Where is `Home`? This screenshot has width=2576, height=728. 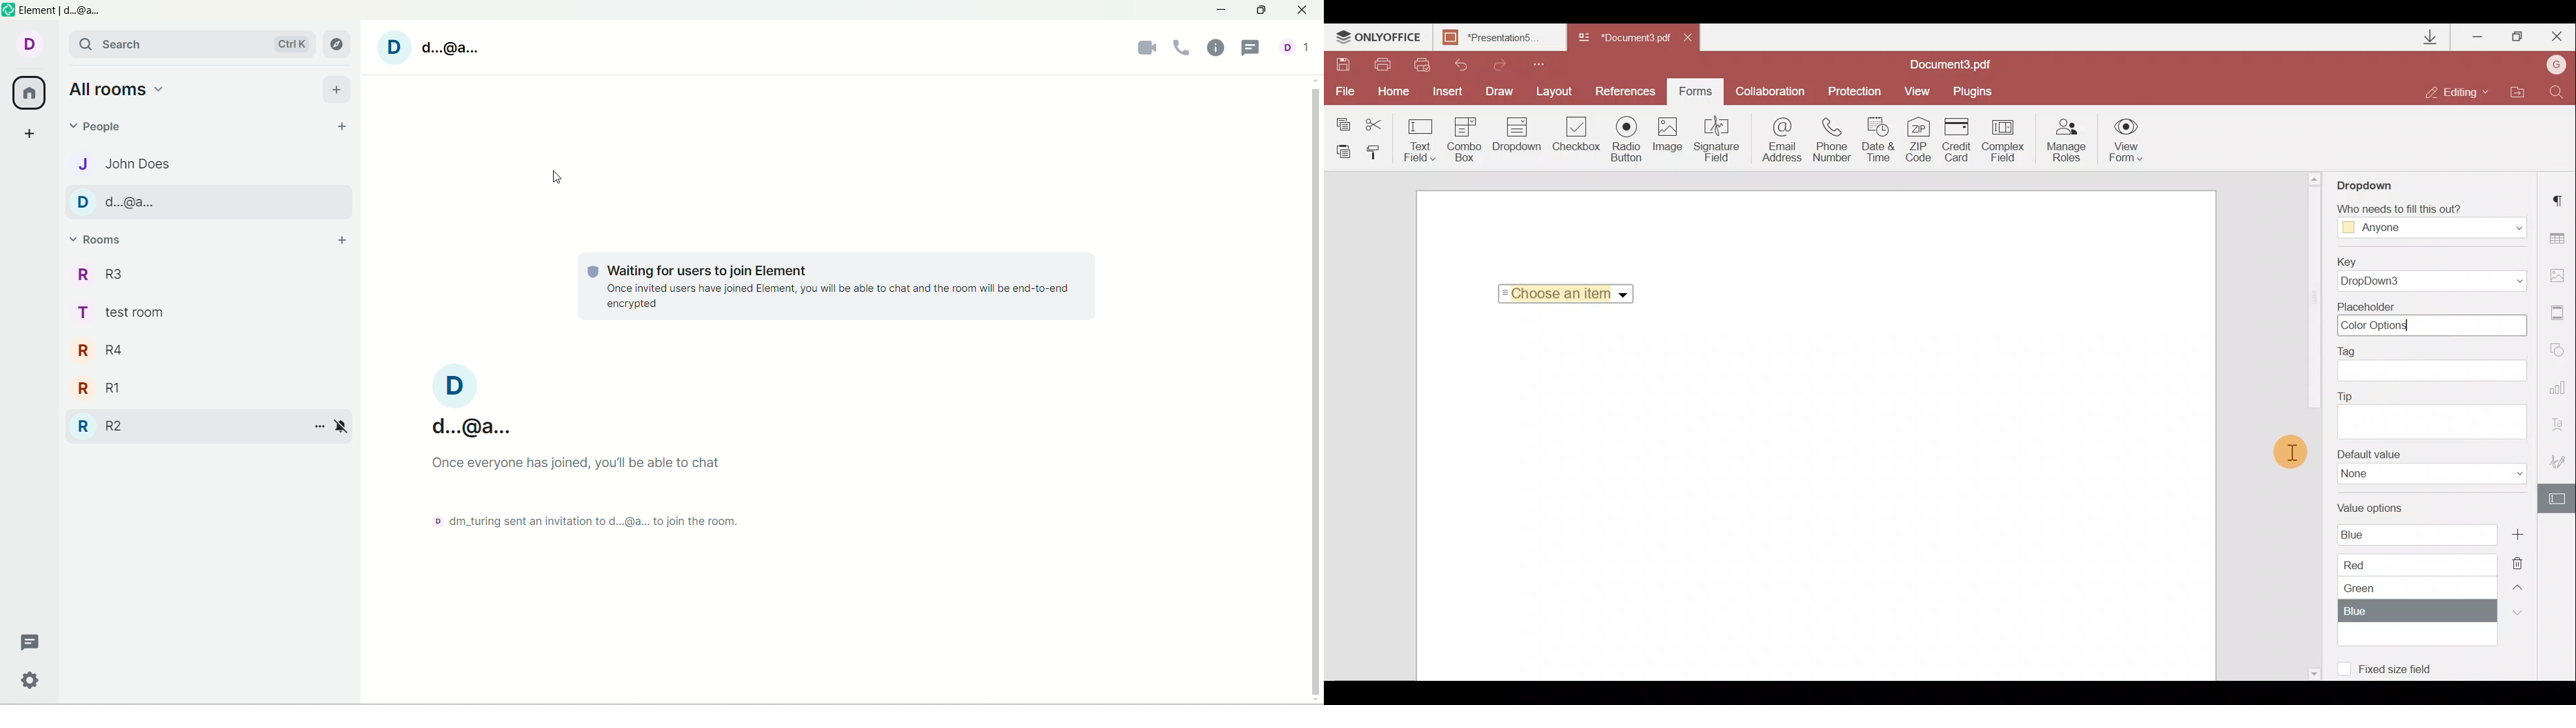
Home is located at coordinates (1397, 92).